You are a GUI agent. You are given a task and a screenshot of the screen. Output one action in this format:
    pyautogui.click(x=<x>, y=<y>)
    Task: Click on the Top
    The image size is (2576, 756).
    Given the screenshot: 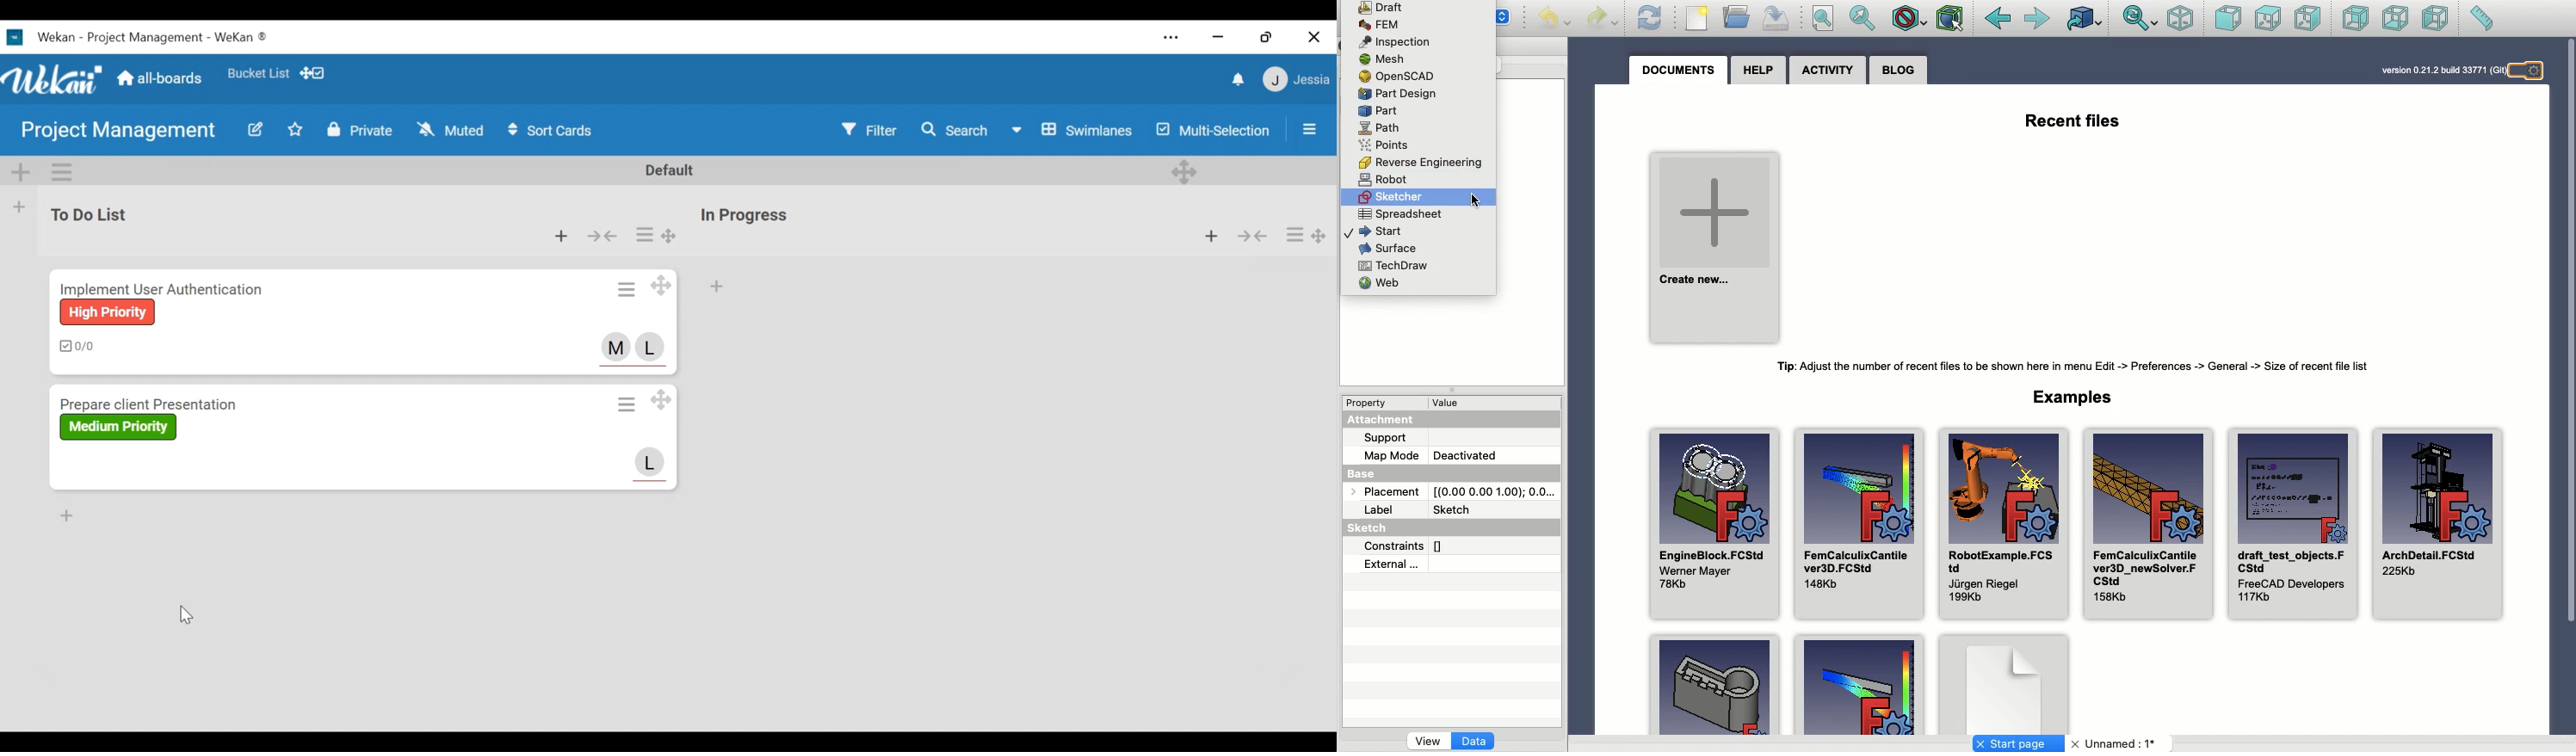 What is the action you would take?
    pyautogui.click(x=2268, y=19)
    